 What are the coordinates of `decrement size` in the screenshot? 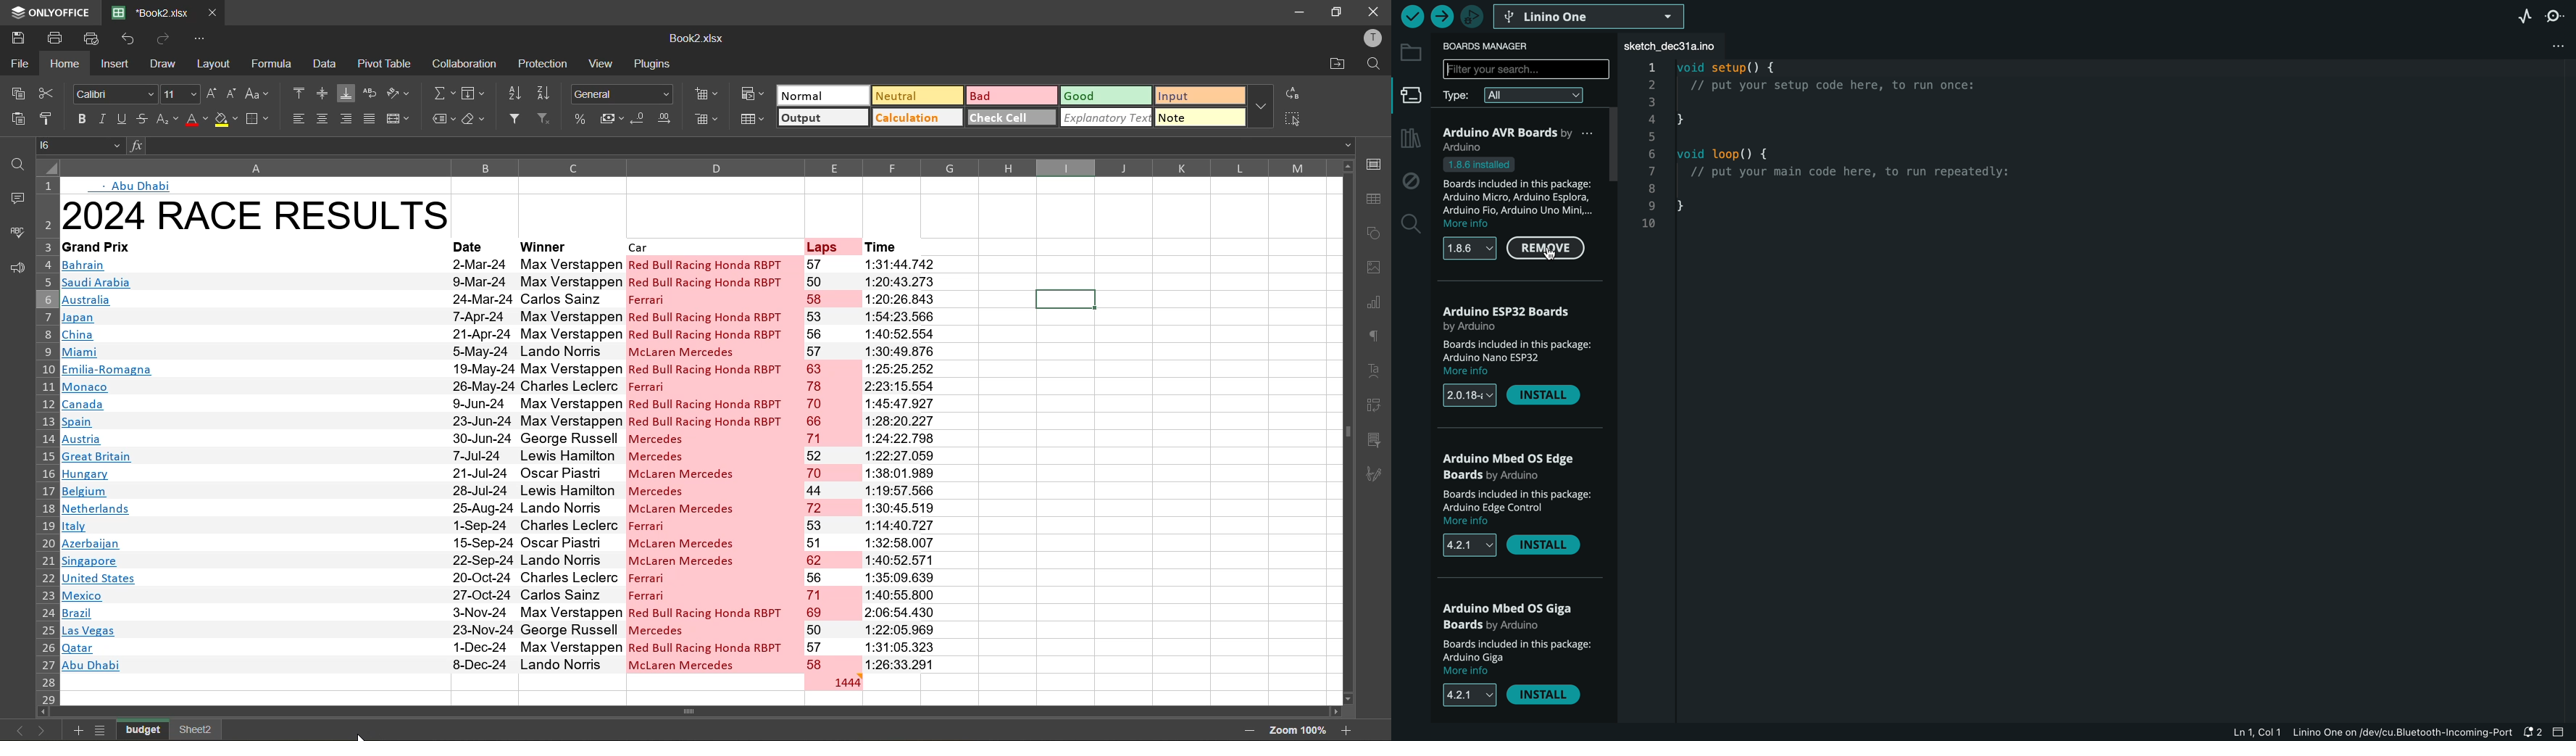 It's located at (234, 96).